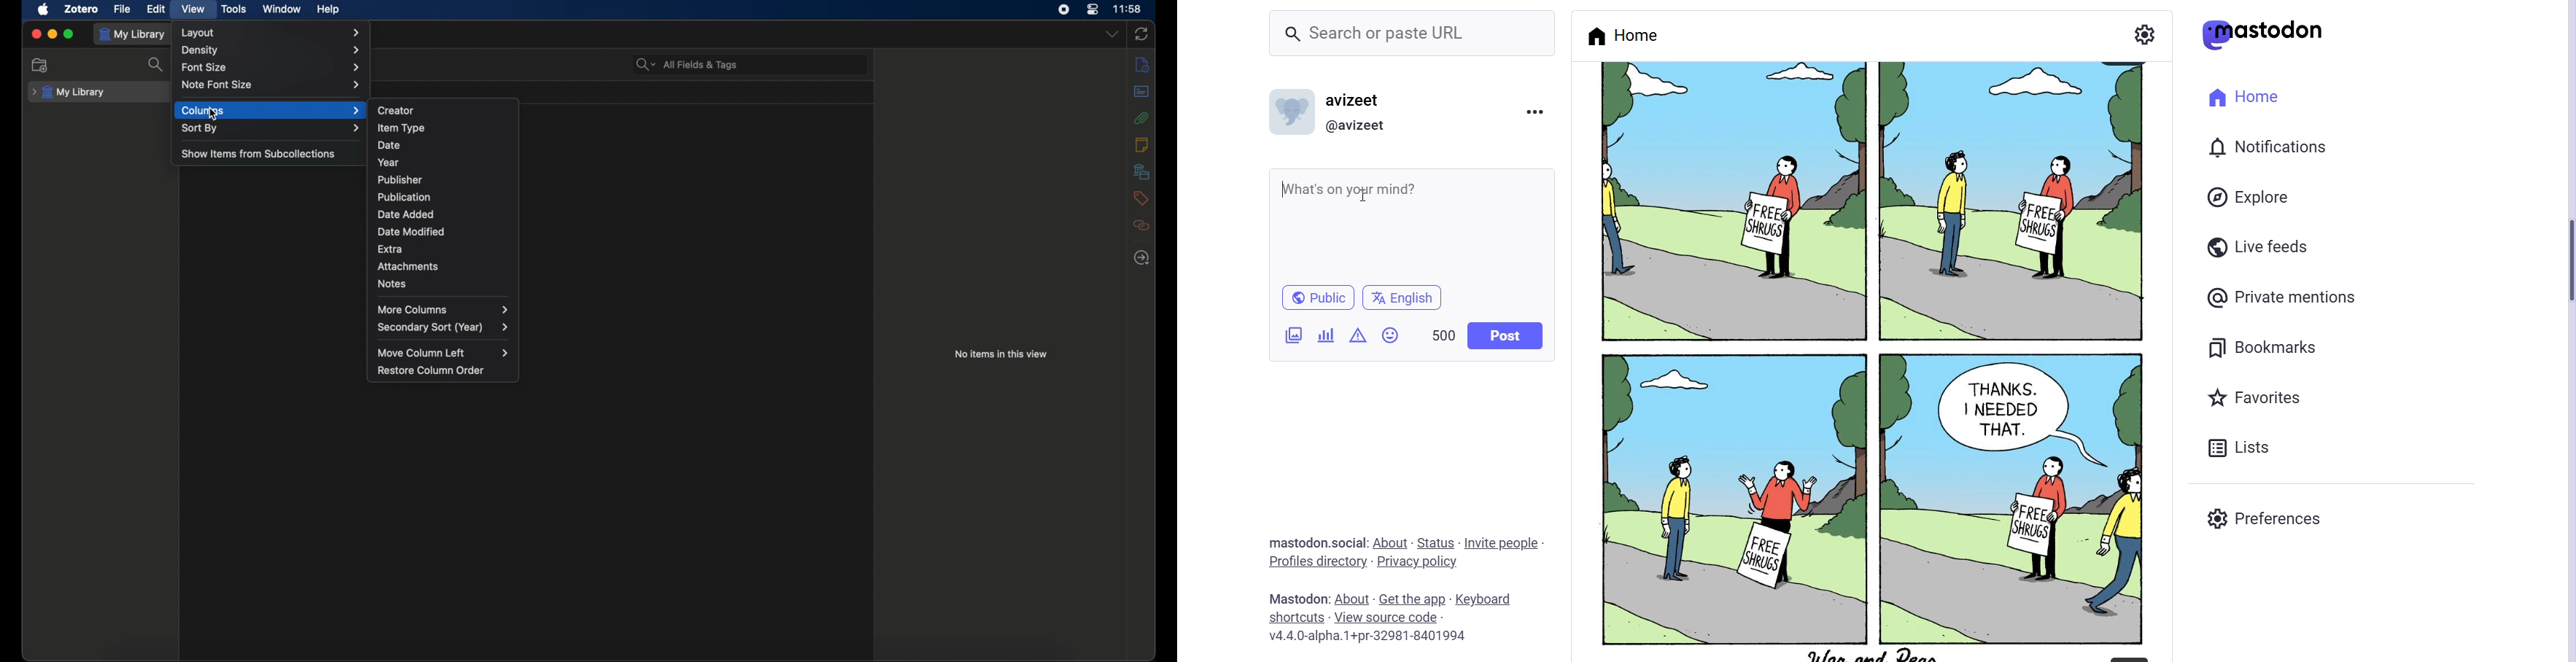 This screenshot has height=672, width=2576. I want to click on Preferences, so click(2269, 516).